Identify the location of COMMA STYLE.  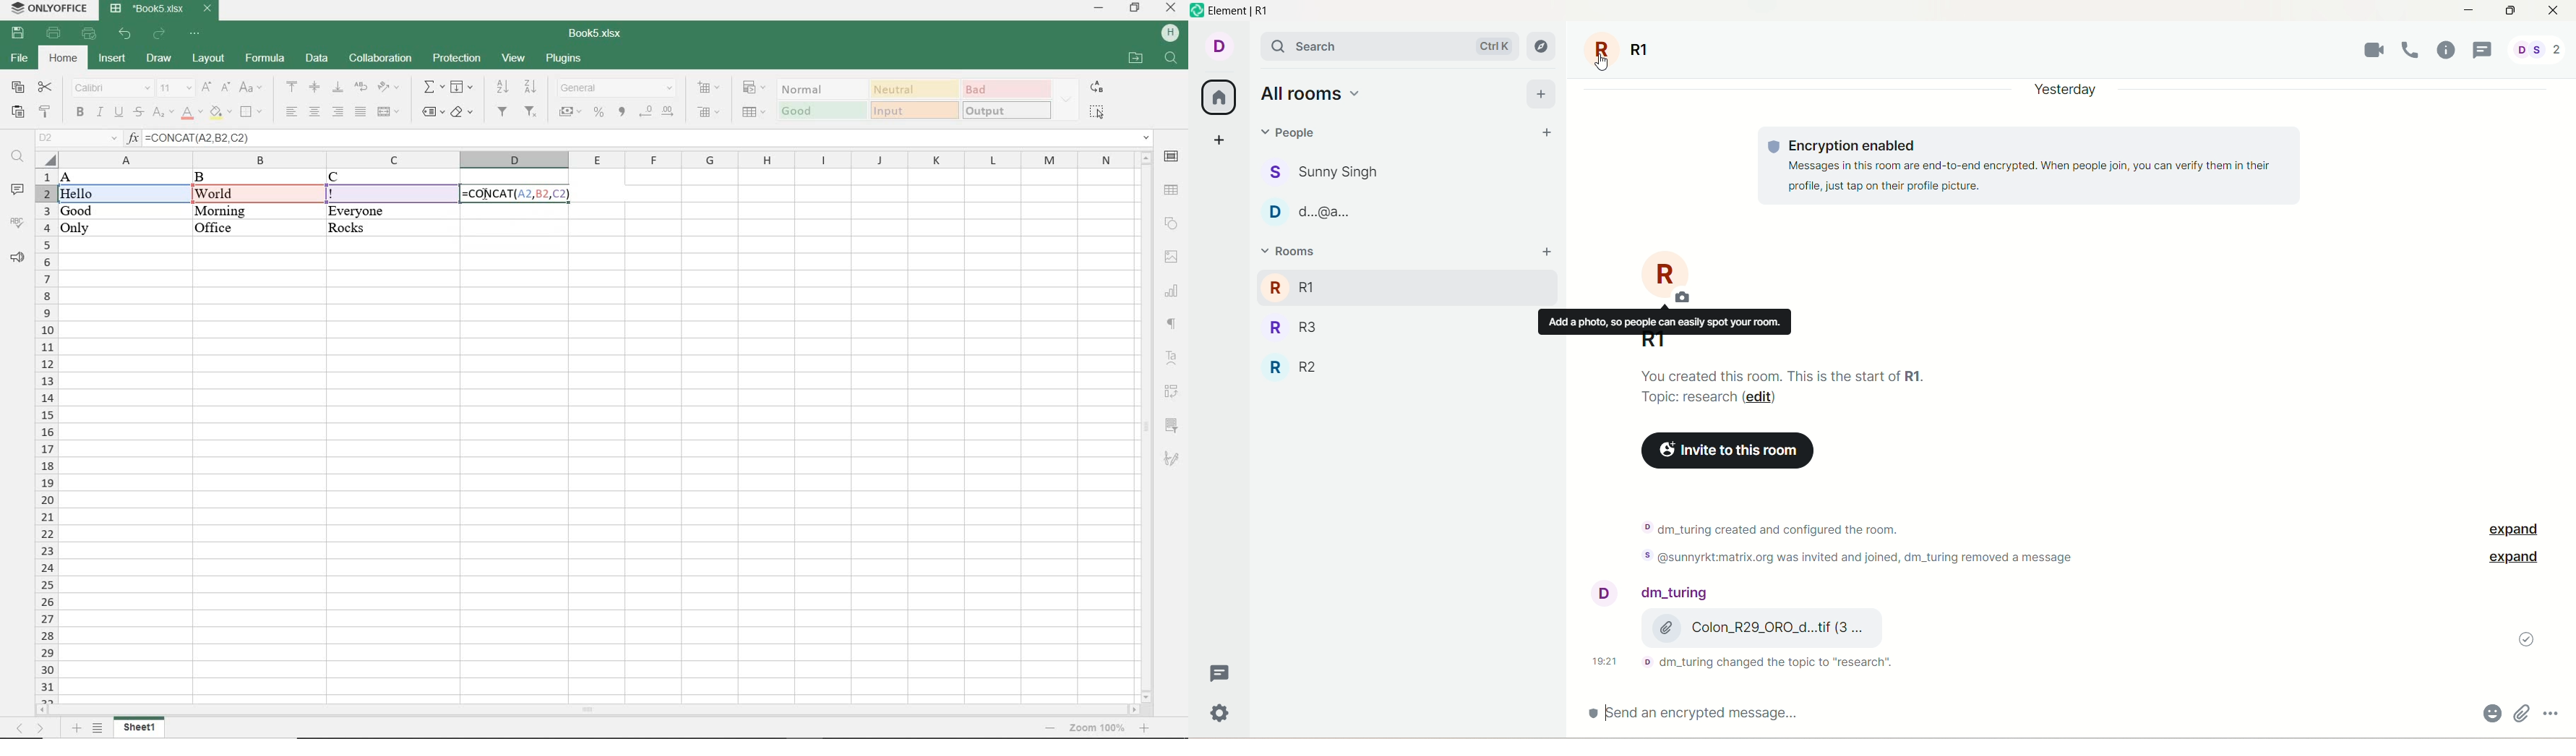
(623, 112).